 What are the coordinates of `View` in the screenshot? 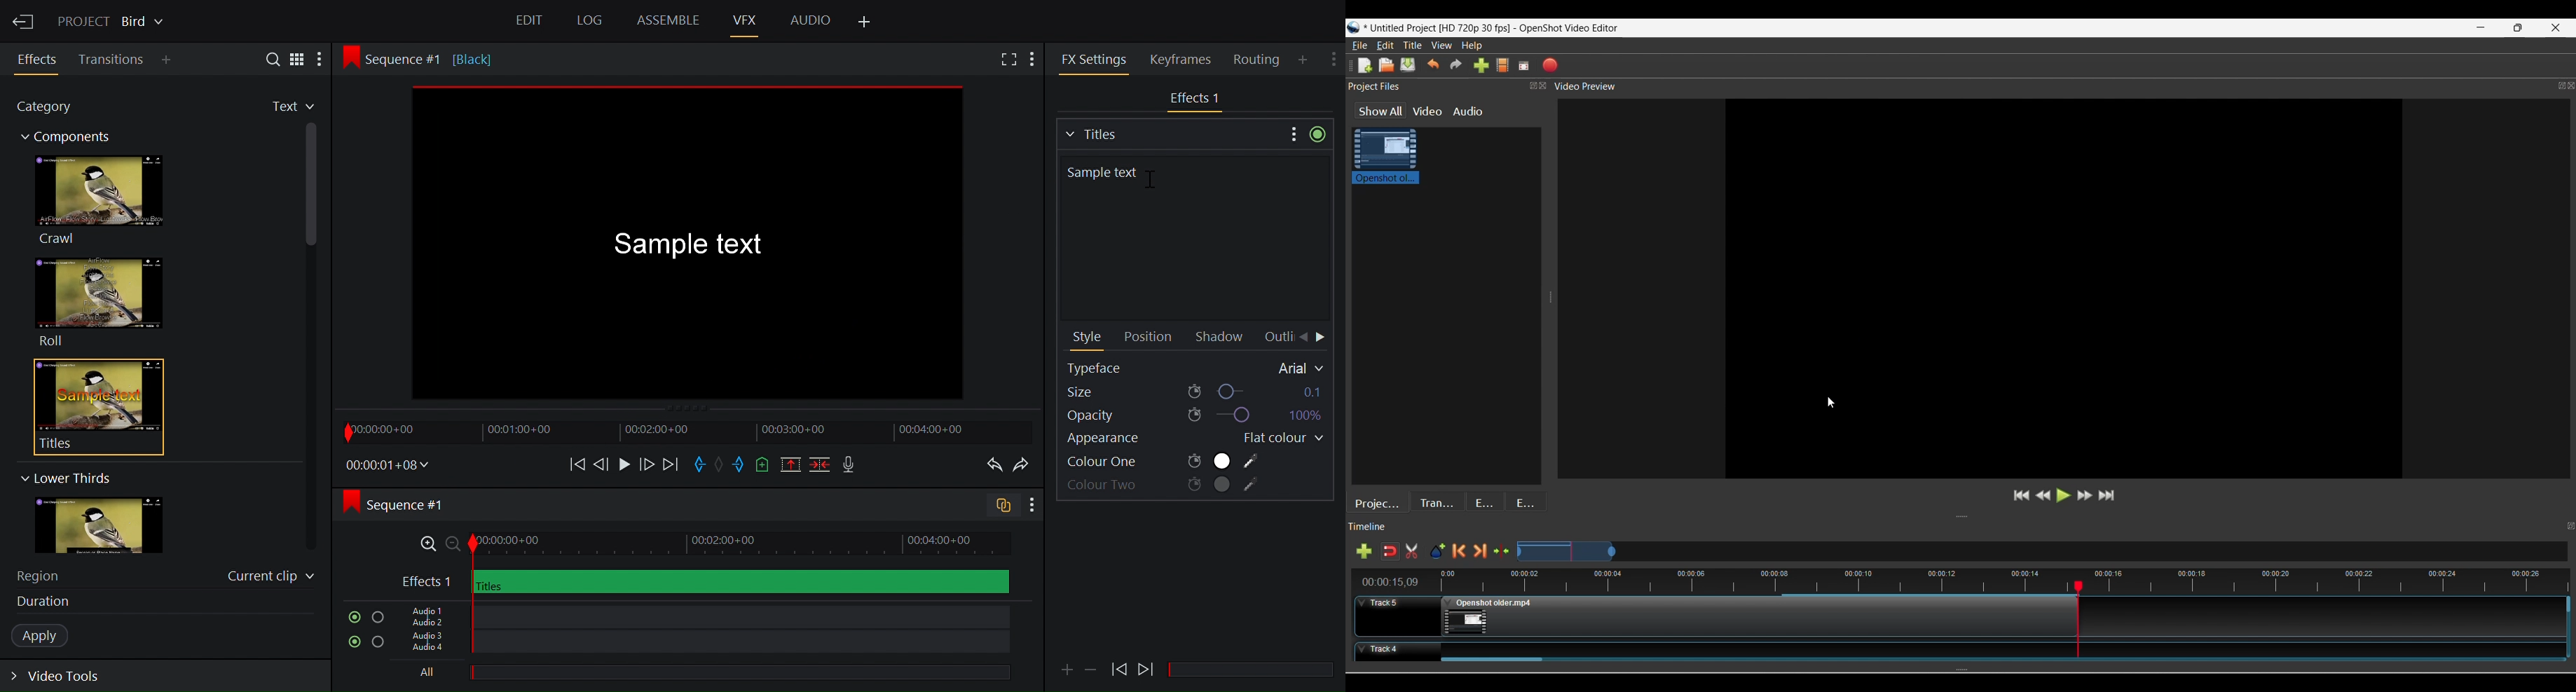 It's located at (1442, 45).